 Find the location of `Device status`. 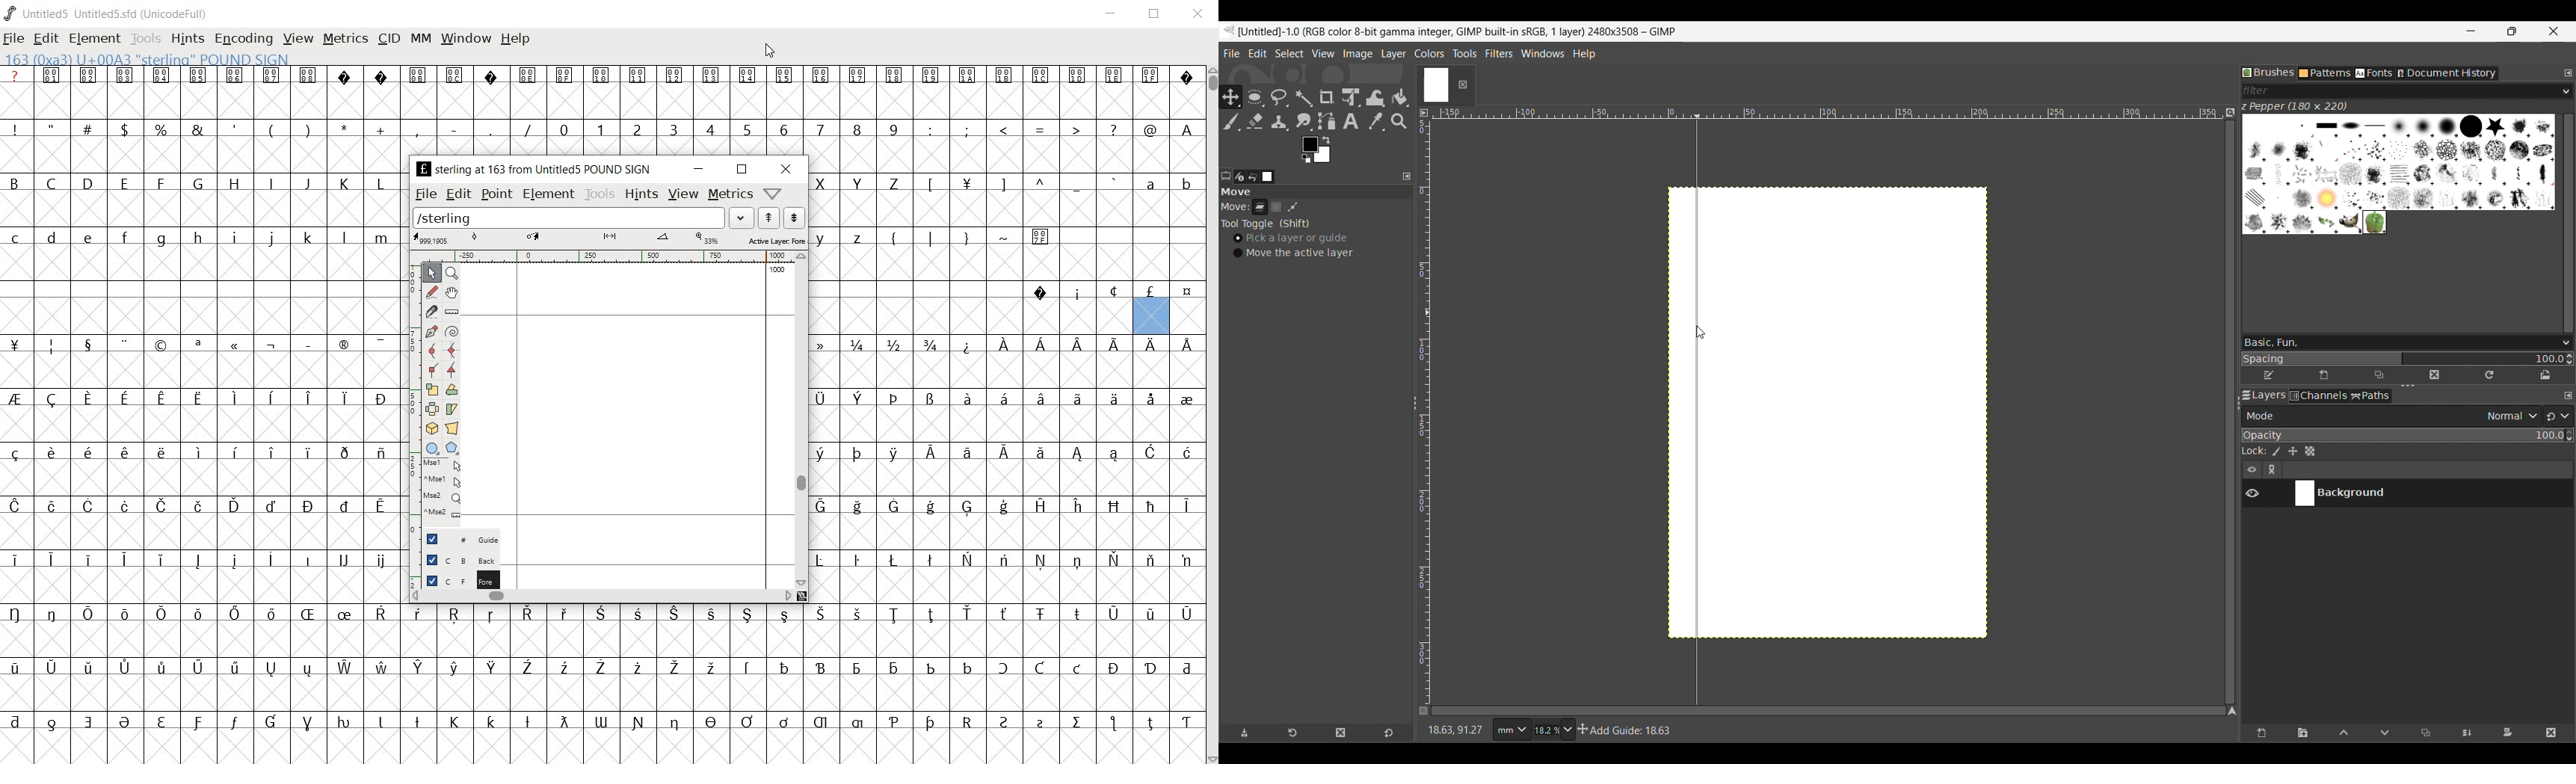

Device status is located at coordinates (1239, 177).